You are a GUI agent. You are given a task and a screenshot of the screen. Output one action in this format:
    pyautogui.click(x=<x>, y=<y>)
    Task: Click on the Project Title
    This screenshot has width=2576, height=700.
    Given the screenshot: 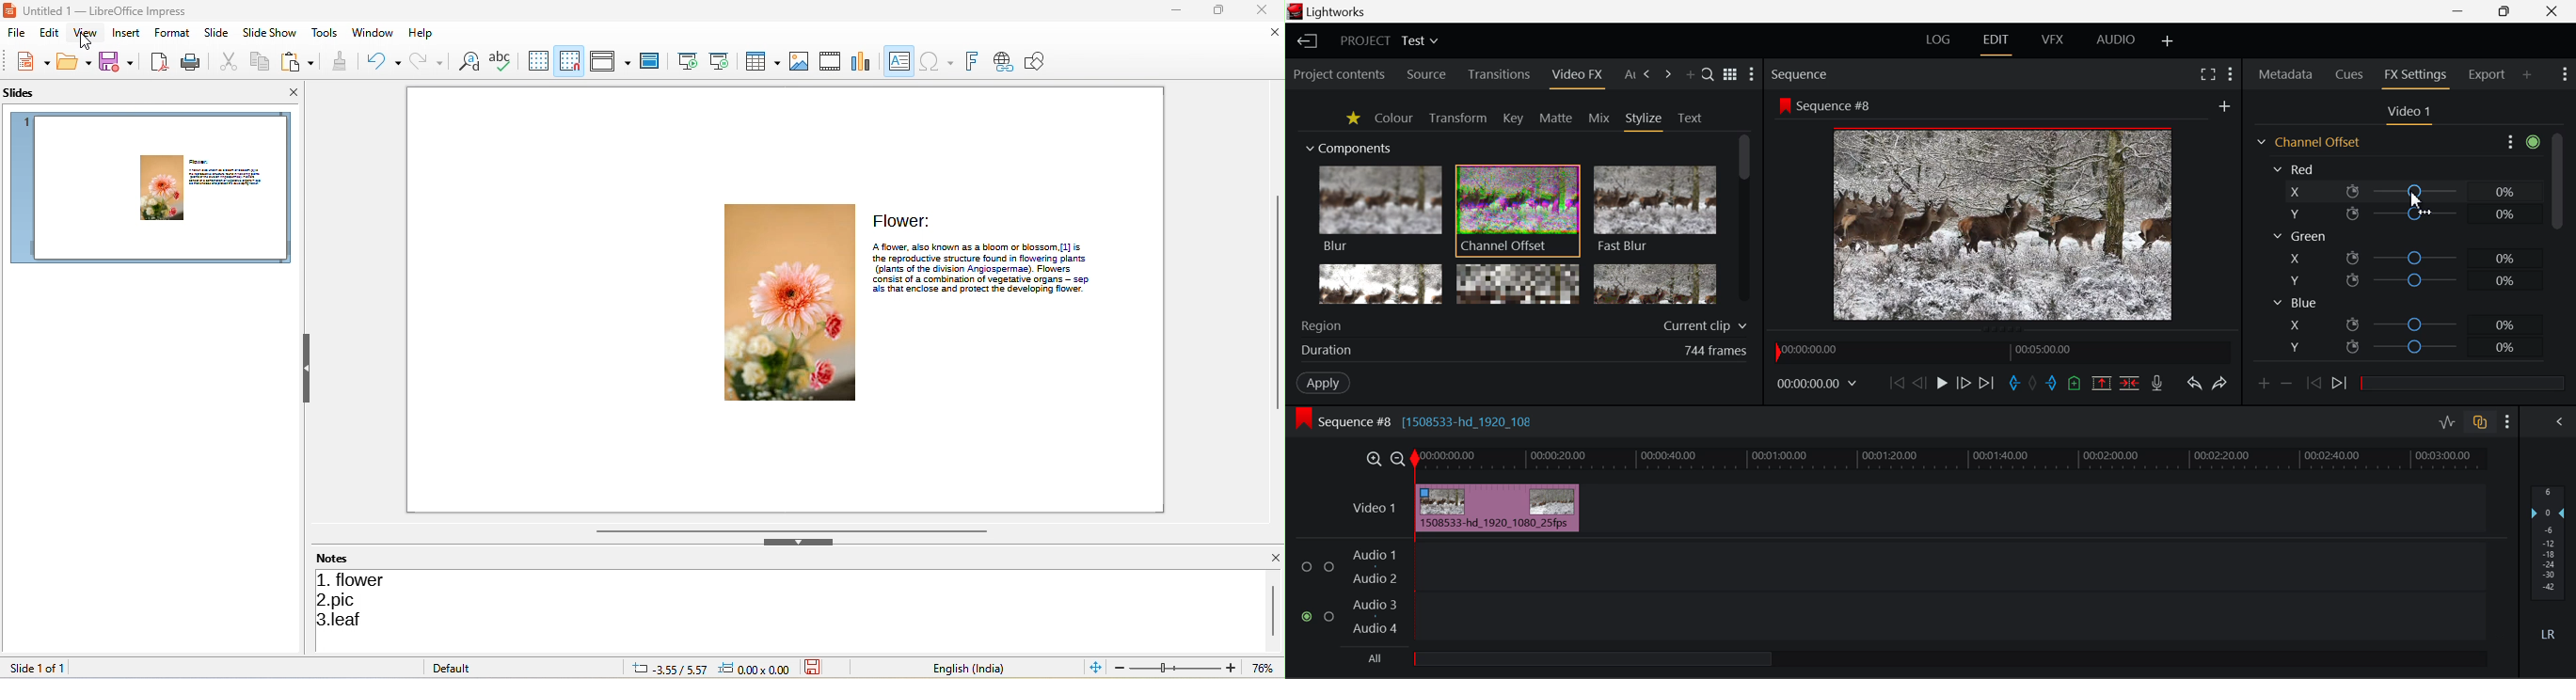 What is the action you would take?
    pyautogui.click(x=1389, y=39)
    